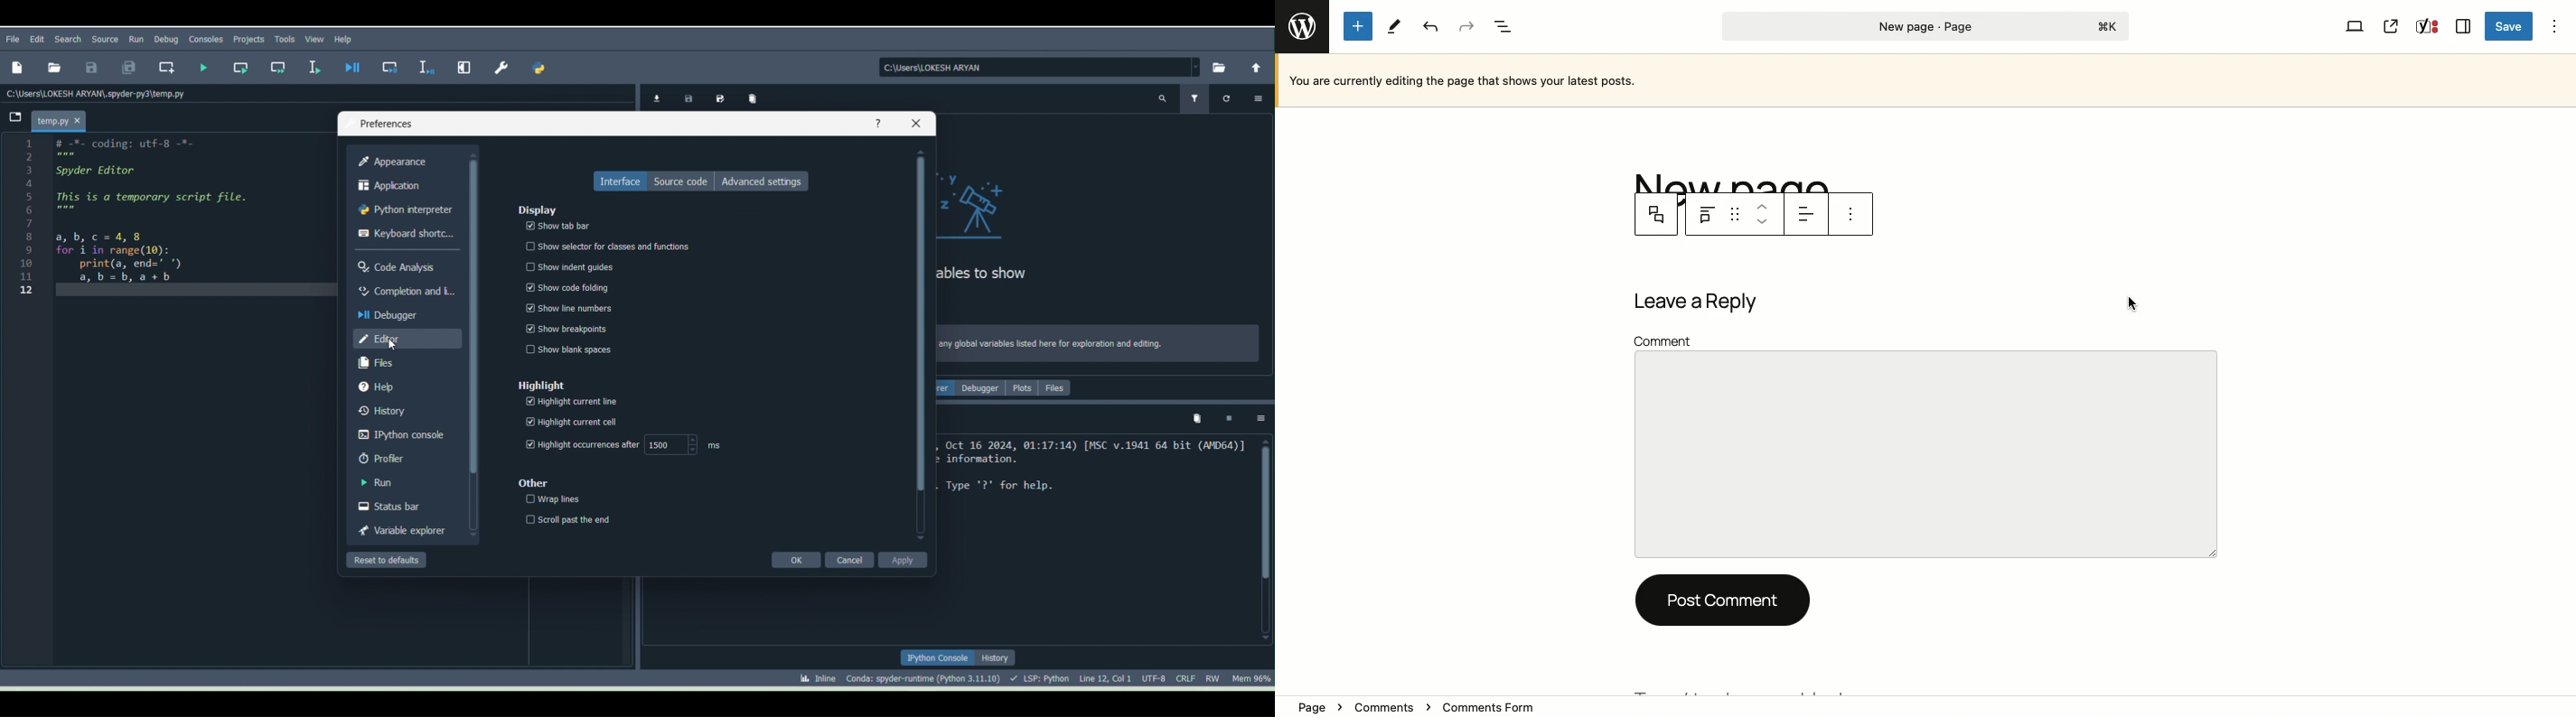 This screenshot has height=728, width=2576. What do you see at coordinates (1042, 677) in the screenshot?
I see `Completions, linting, code folding and symbols status` at bounding box center [1042, 677].